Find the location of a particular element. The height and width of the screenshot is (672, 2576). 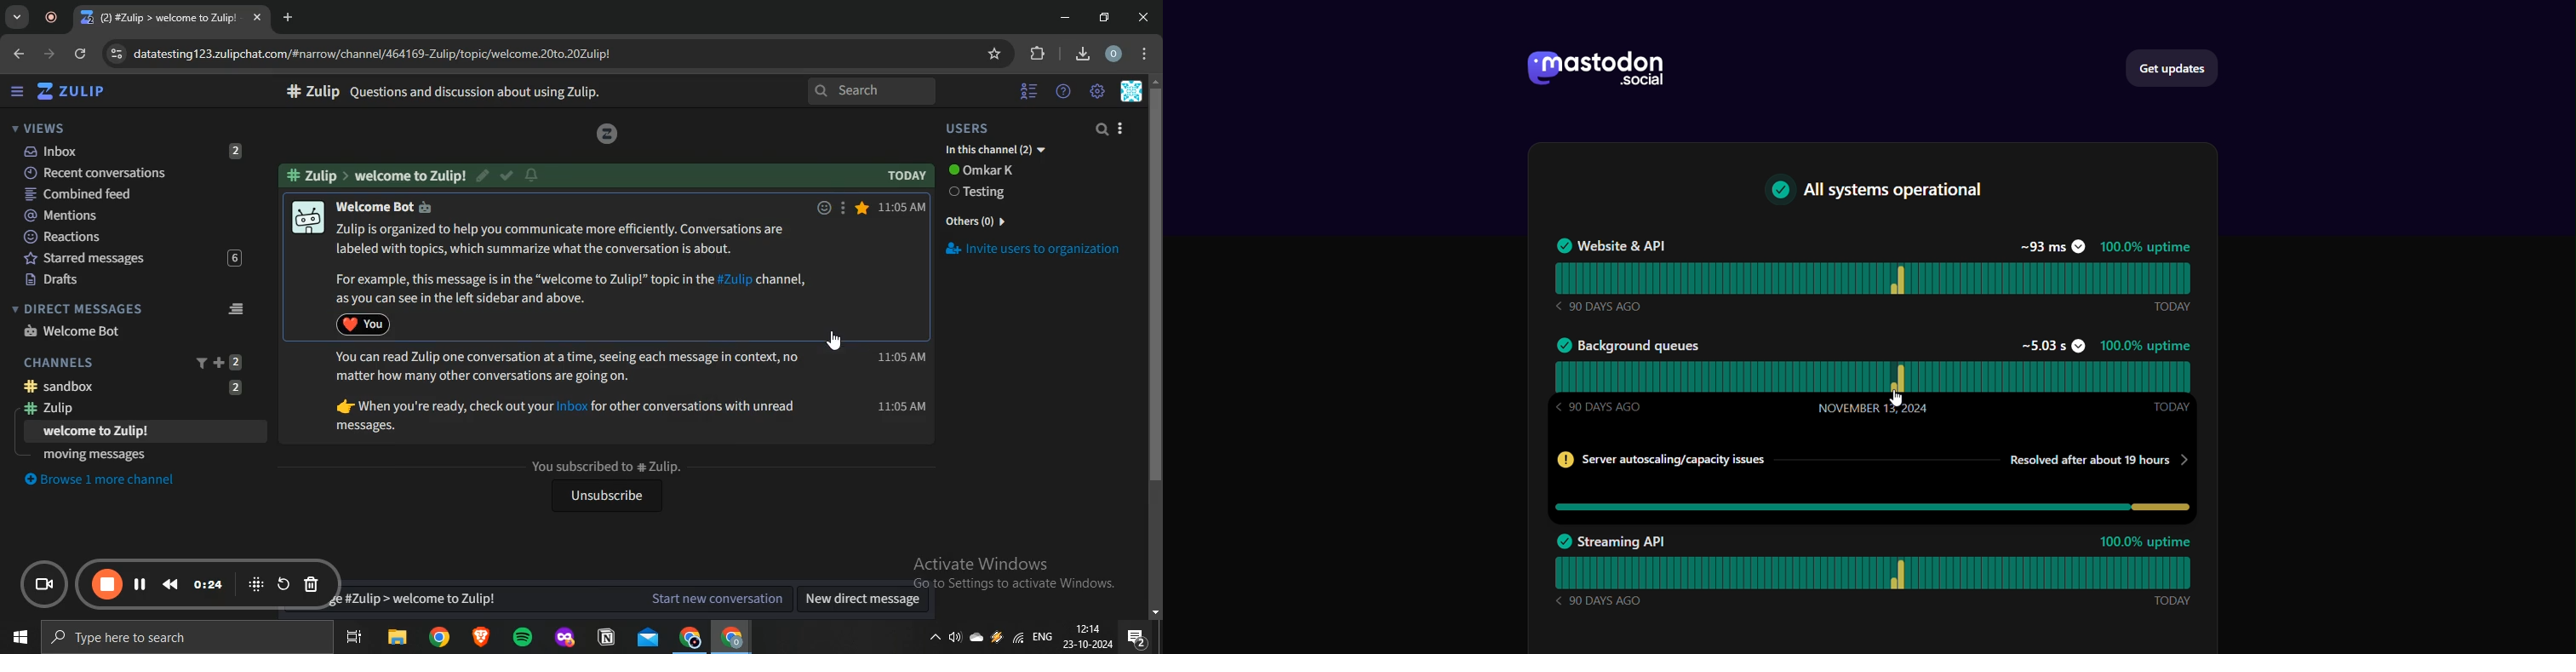

90 DAYS AGO is located at coordinates (1595, 408).